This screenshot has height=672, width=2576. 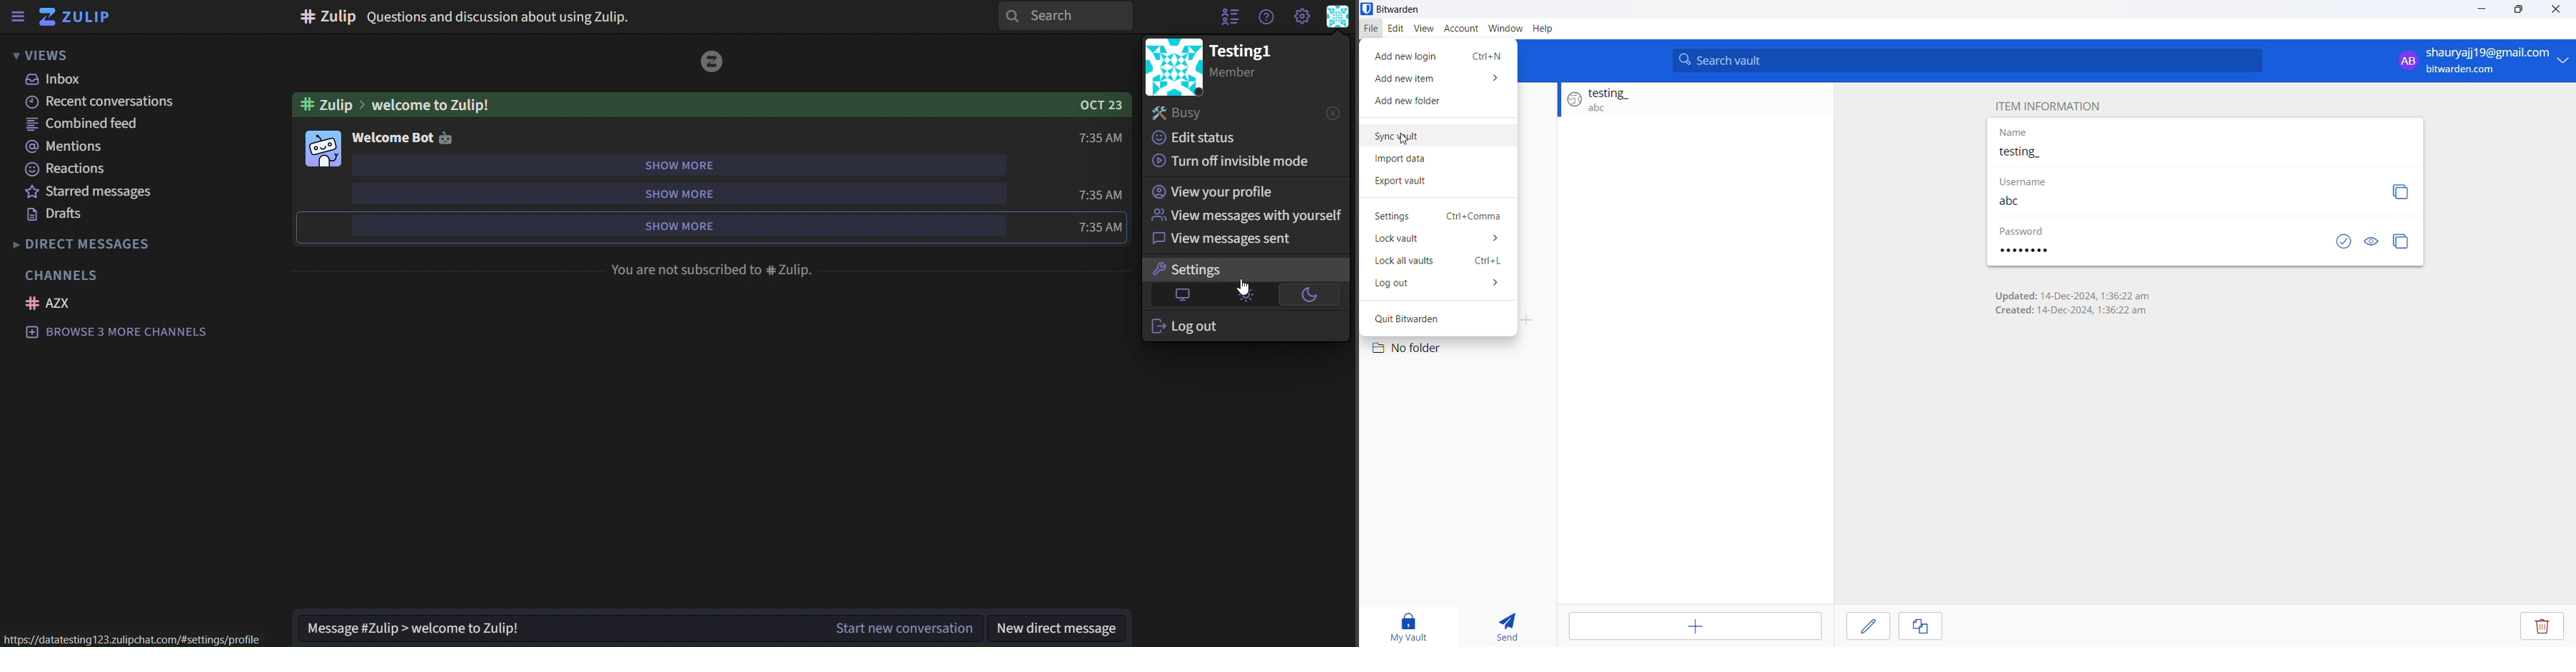 I want to click on edit status, so click(x=1199, y=136).